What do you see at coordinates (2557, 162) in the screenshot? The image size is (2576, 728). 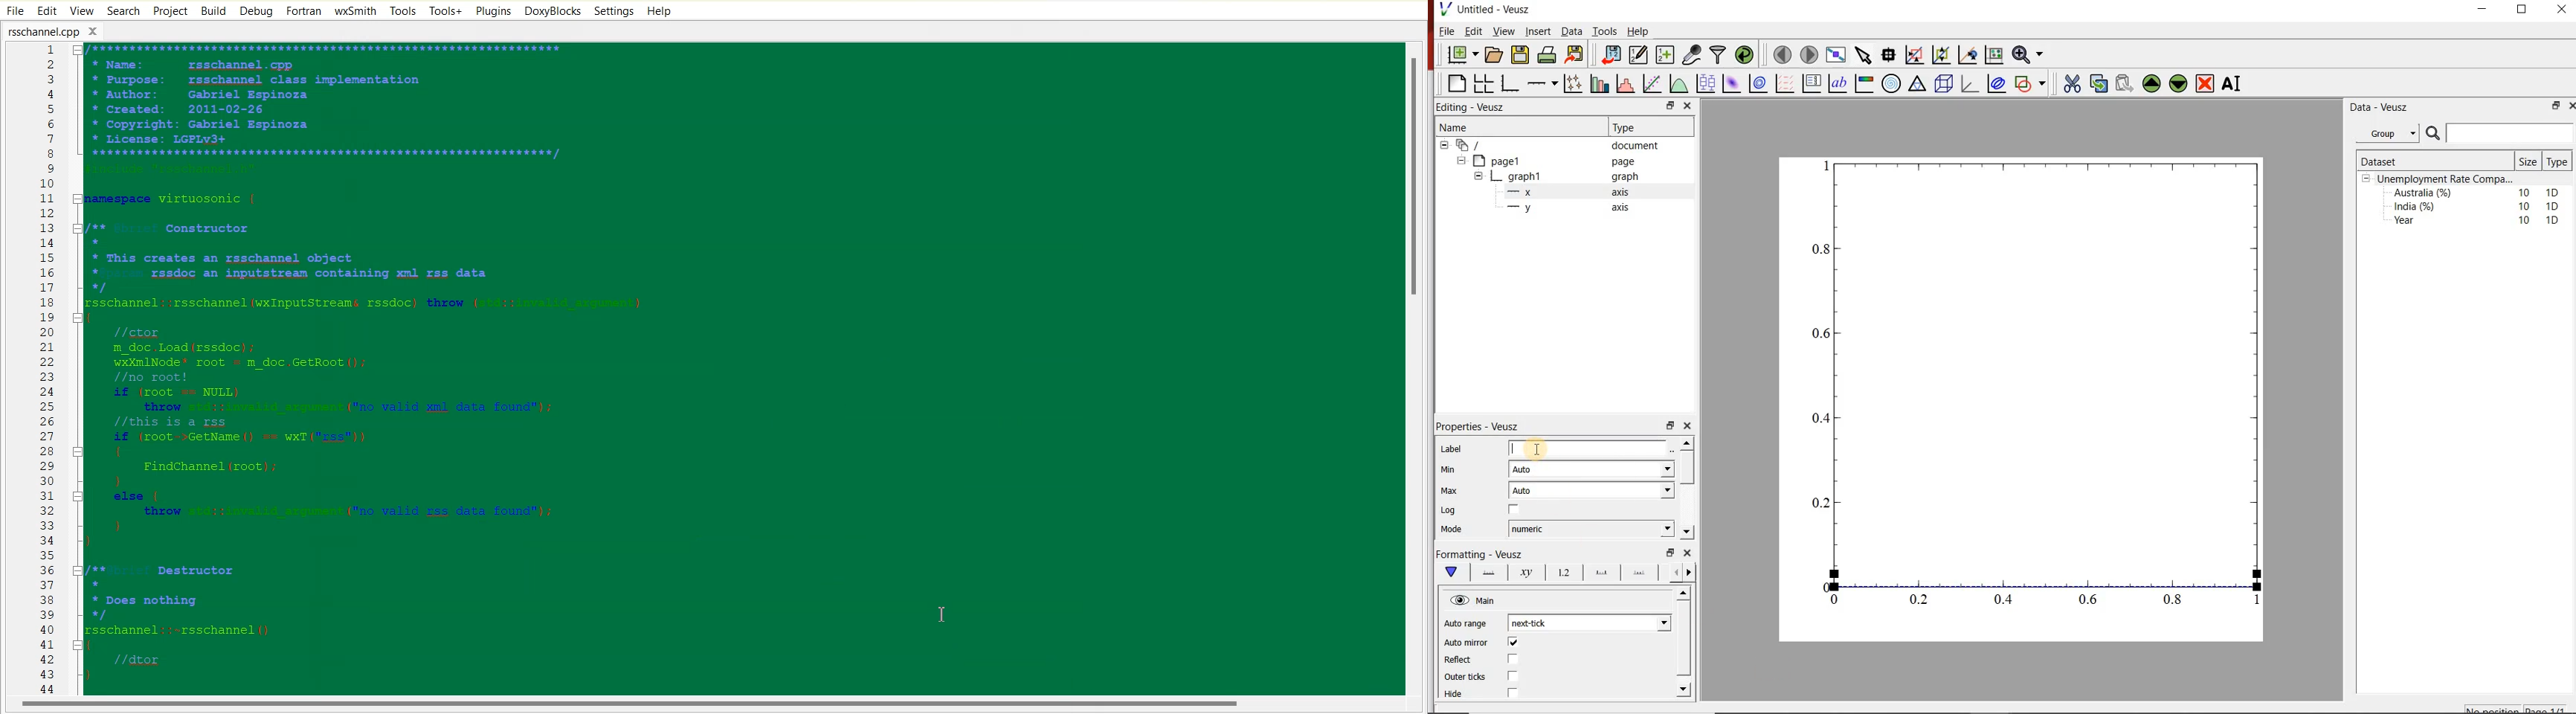 I see `Type` at bounding box center [2557, 162].